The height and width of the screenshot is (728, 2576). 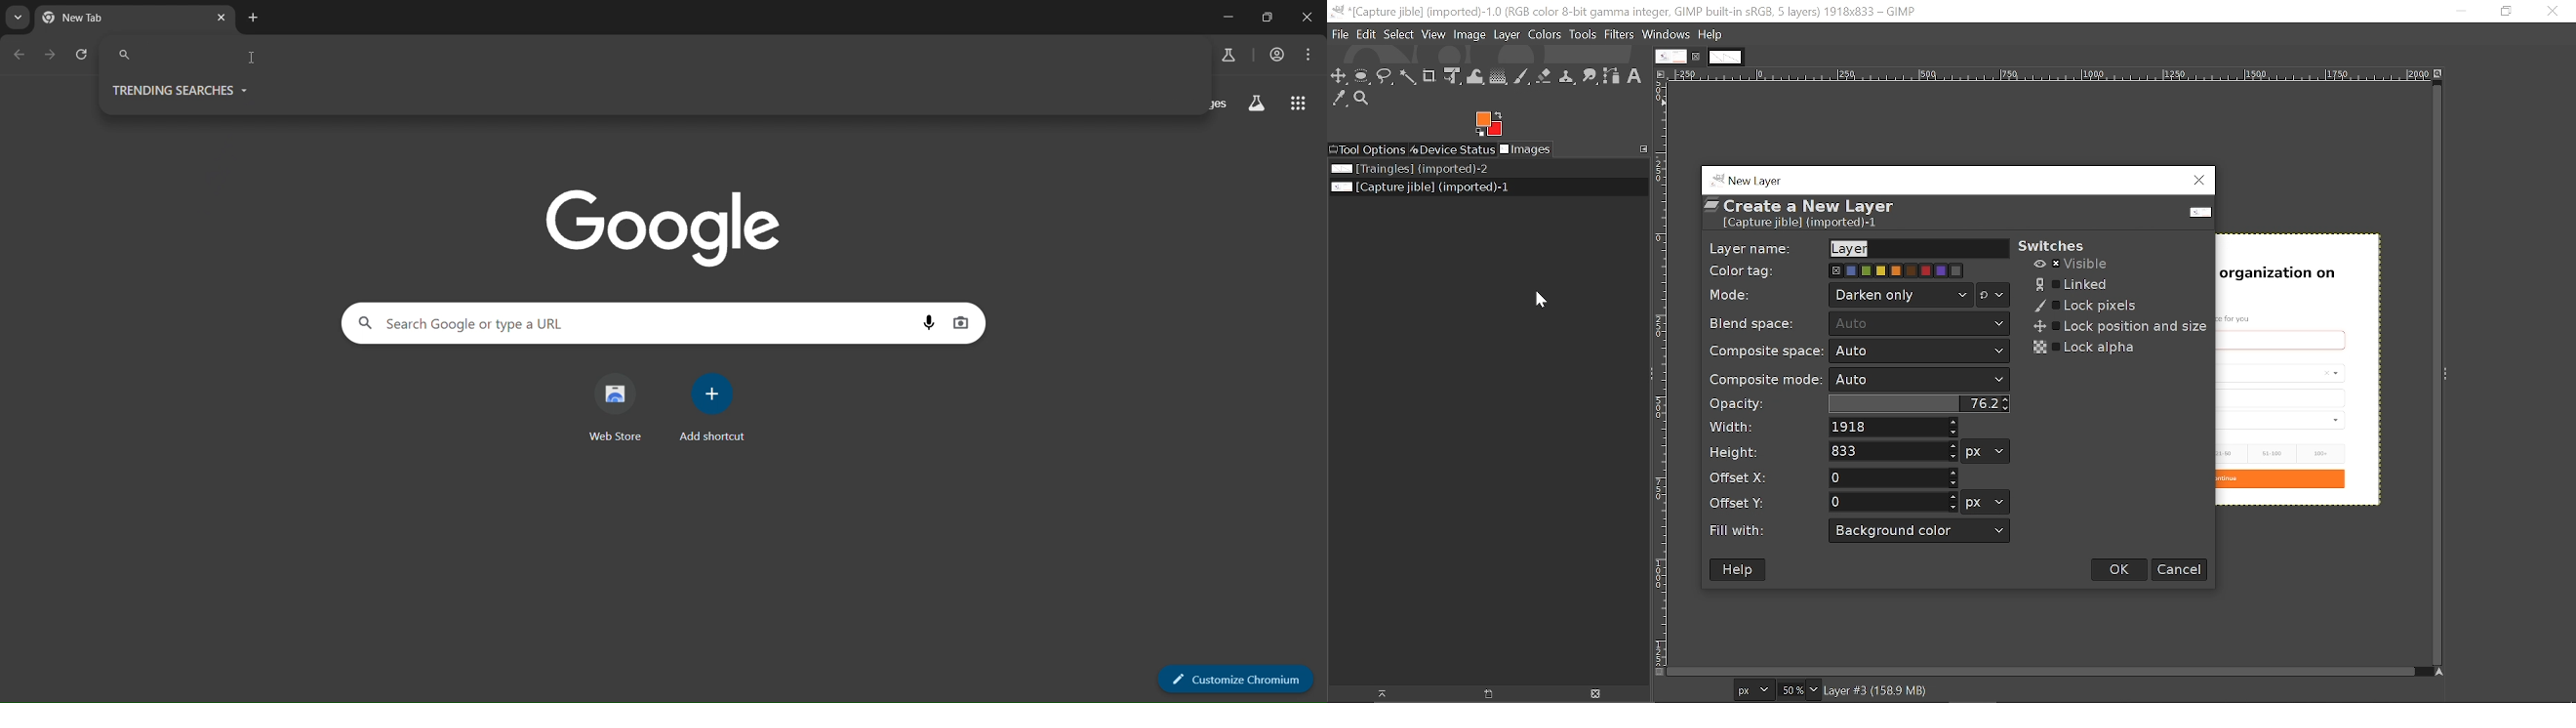 I want to click on Filters, so click(x=1622, y=35).